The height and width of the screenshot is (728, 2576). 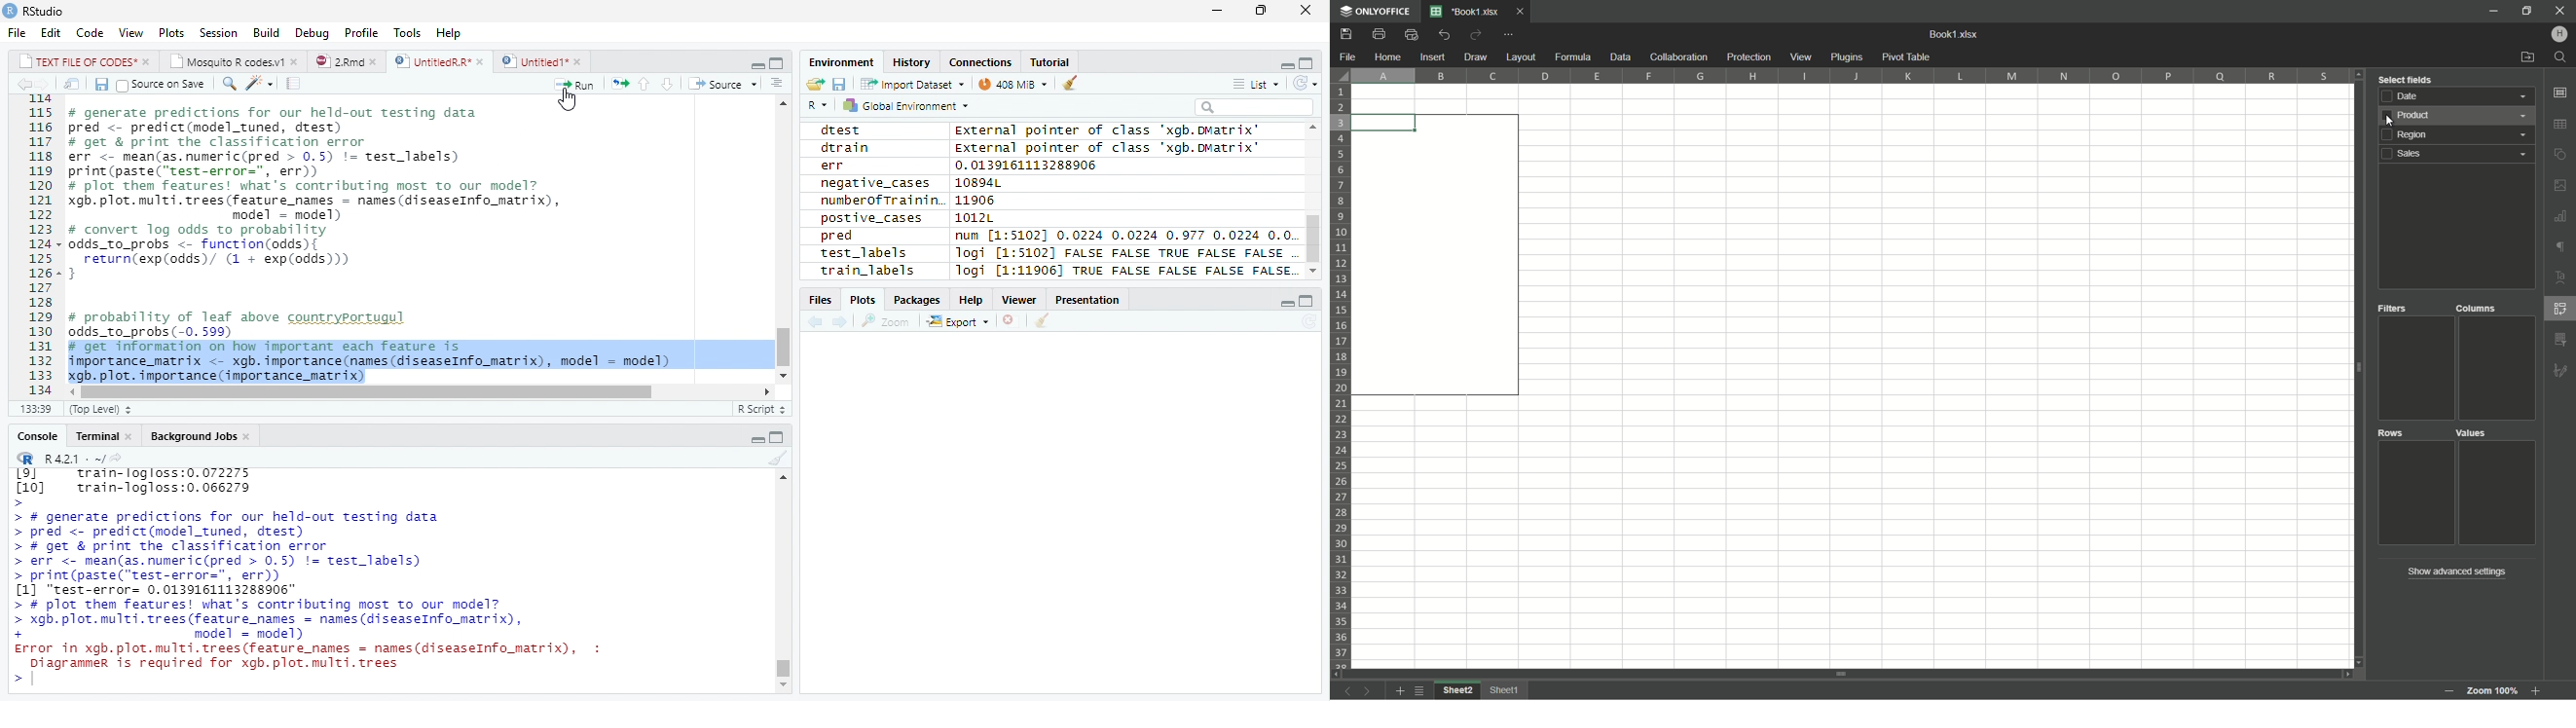 What do you see at coordinates (375, 344) in the screenshot?
I see `# probability of leaf above countryportugul

odds_to_probs (-0. 599)

# get information on how important each feature is

importance_matrix <- xgb. importance (names (diseaseInfo_matrix), model = model)
xgb. plot. importance (importance_matrix)` at bounding box center [375, 344].